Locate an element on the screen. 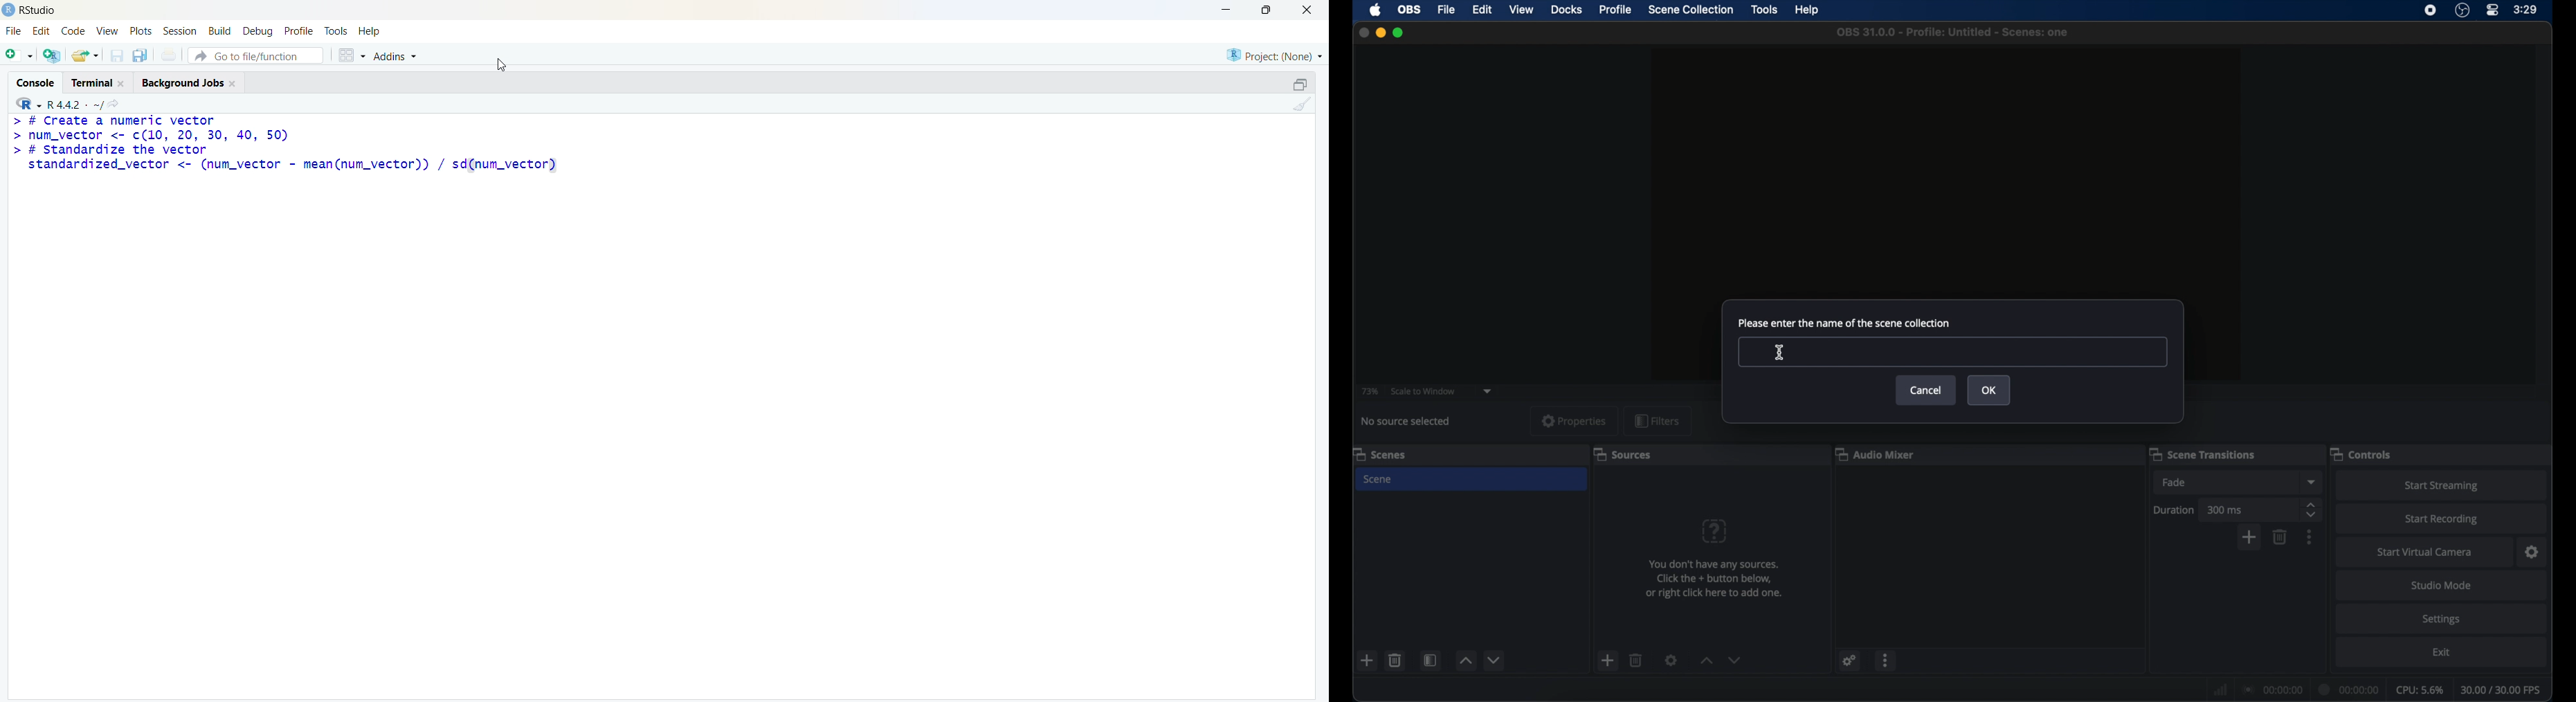  maximise is located at coordinates (1267, 9).